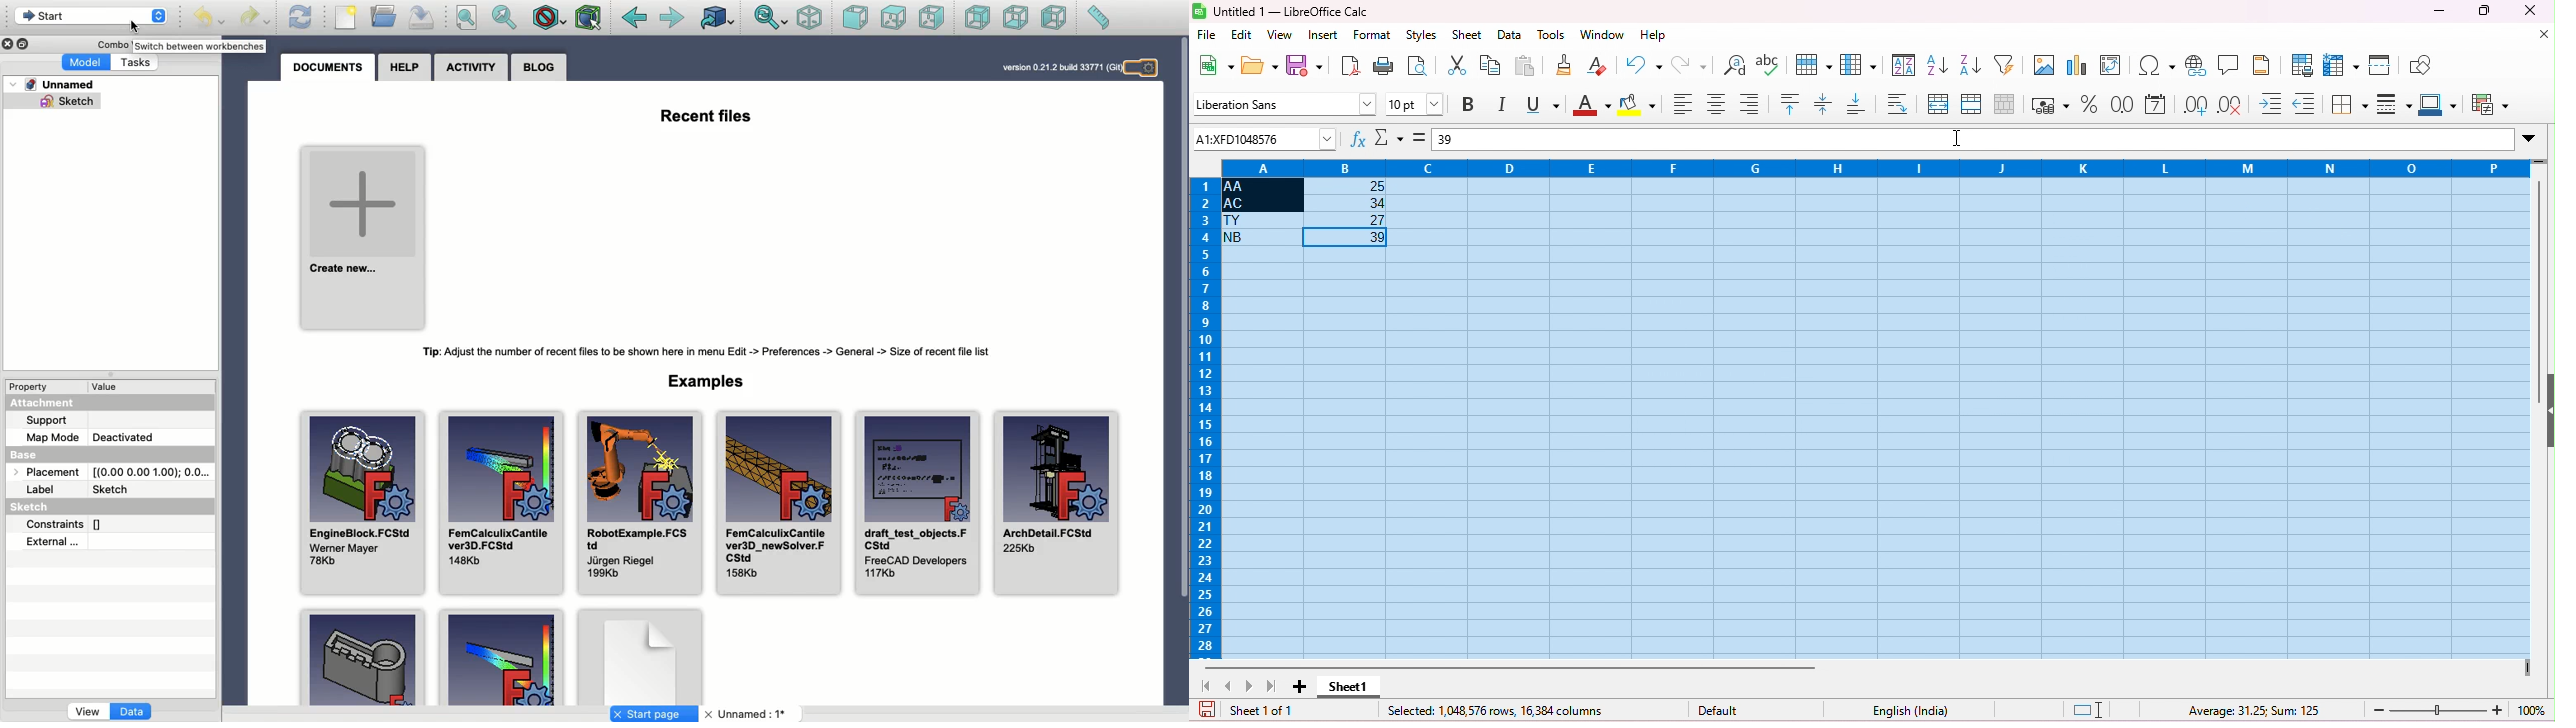  I want to click on previous sheet, so click(1230, 686).